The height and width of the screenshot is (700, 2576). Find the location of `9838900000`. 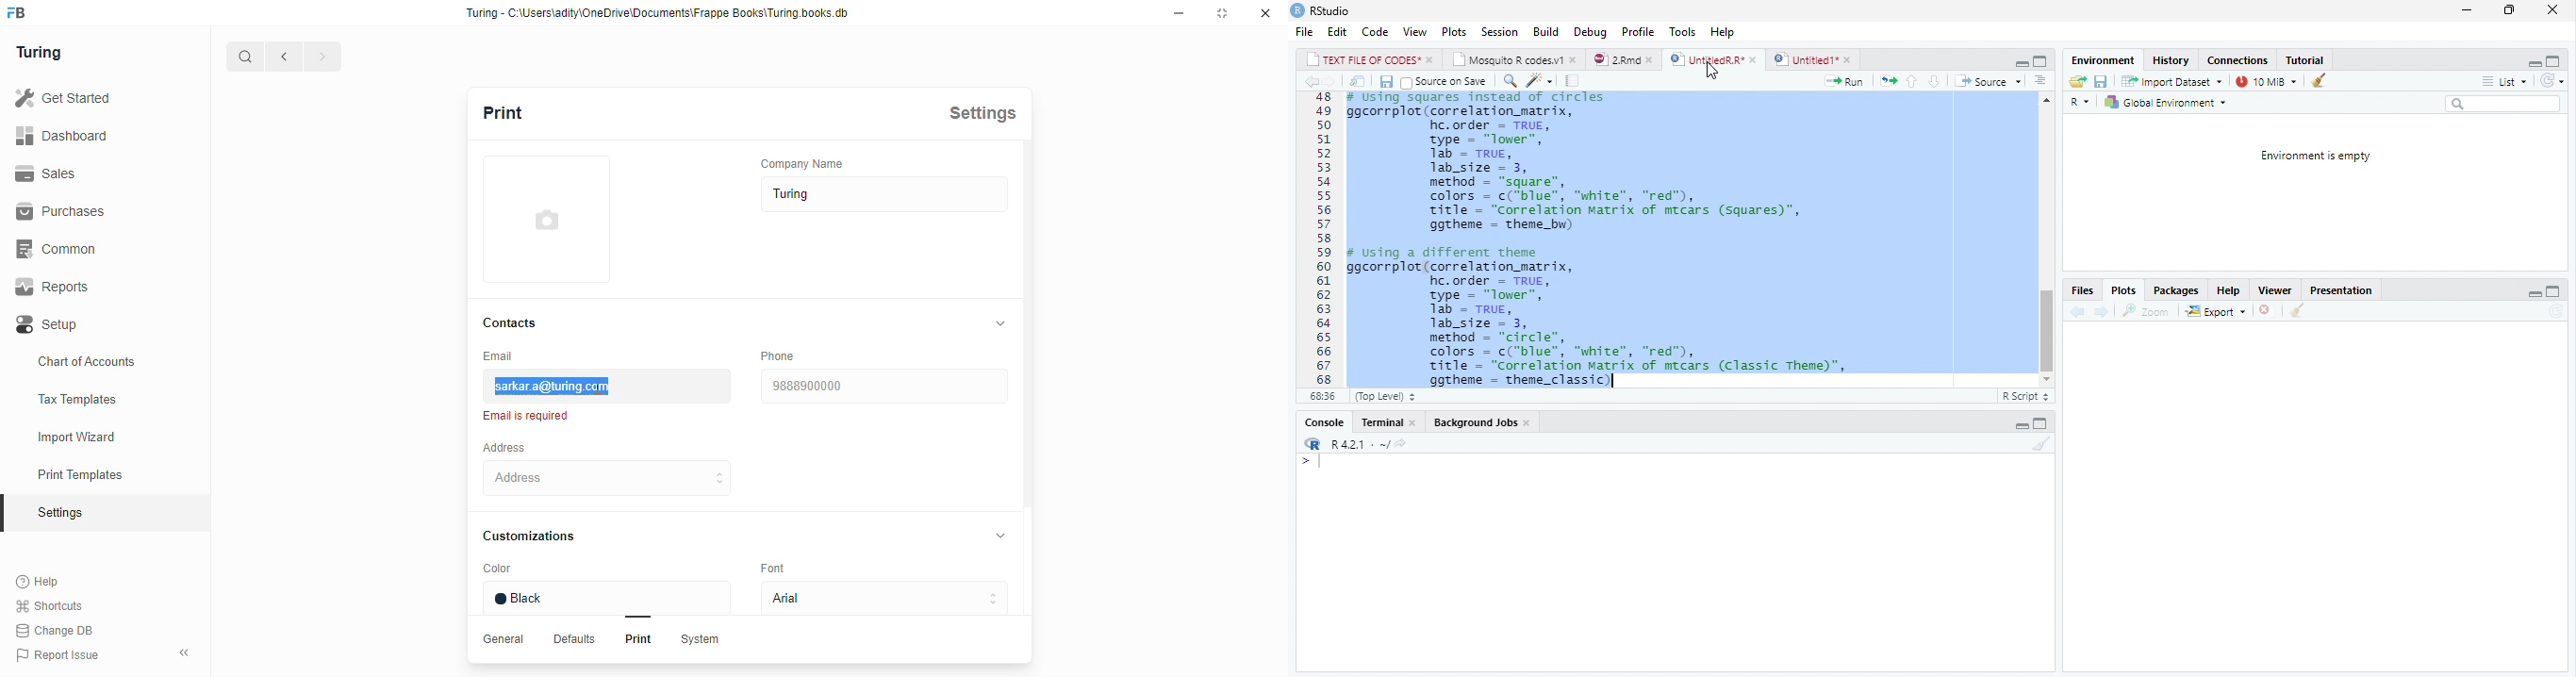

9838900000 is located at coordinates (885, 386).